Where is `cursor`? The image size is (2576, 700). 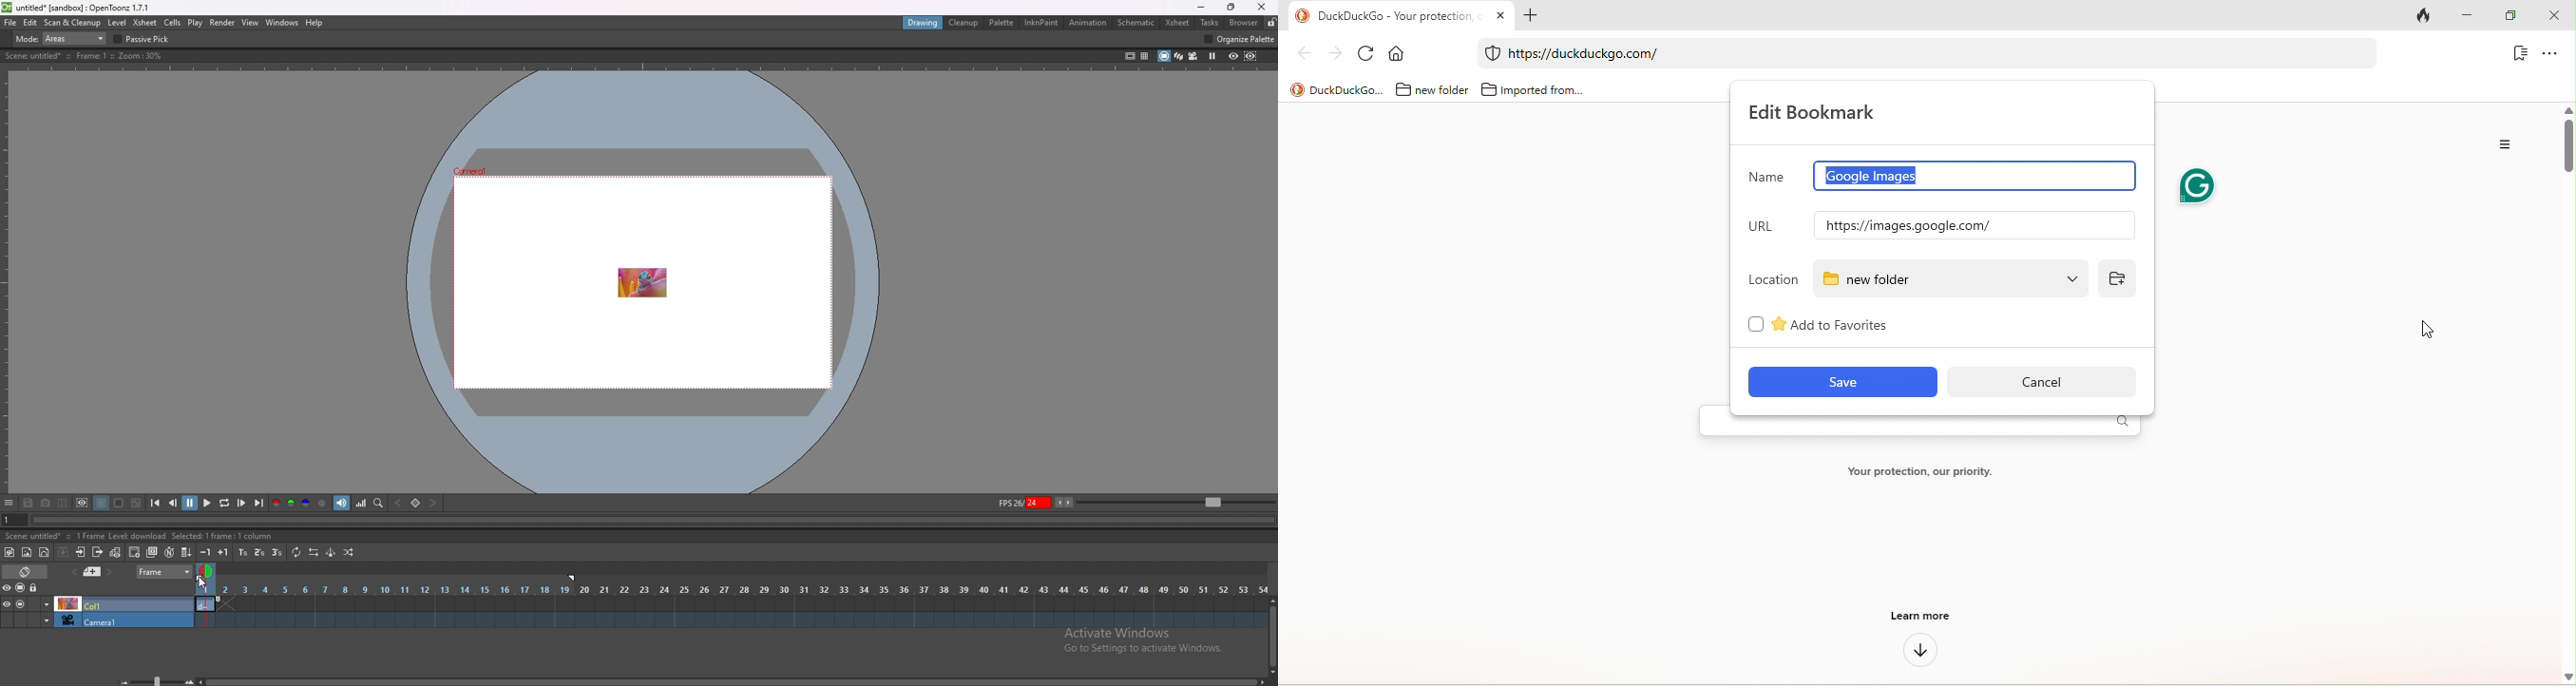 cursor is located at coordinates (2427, 329).